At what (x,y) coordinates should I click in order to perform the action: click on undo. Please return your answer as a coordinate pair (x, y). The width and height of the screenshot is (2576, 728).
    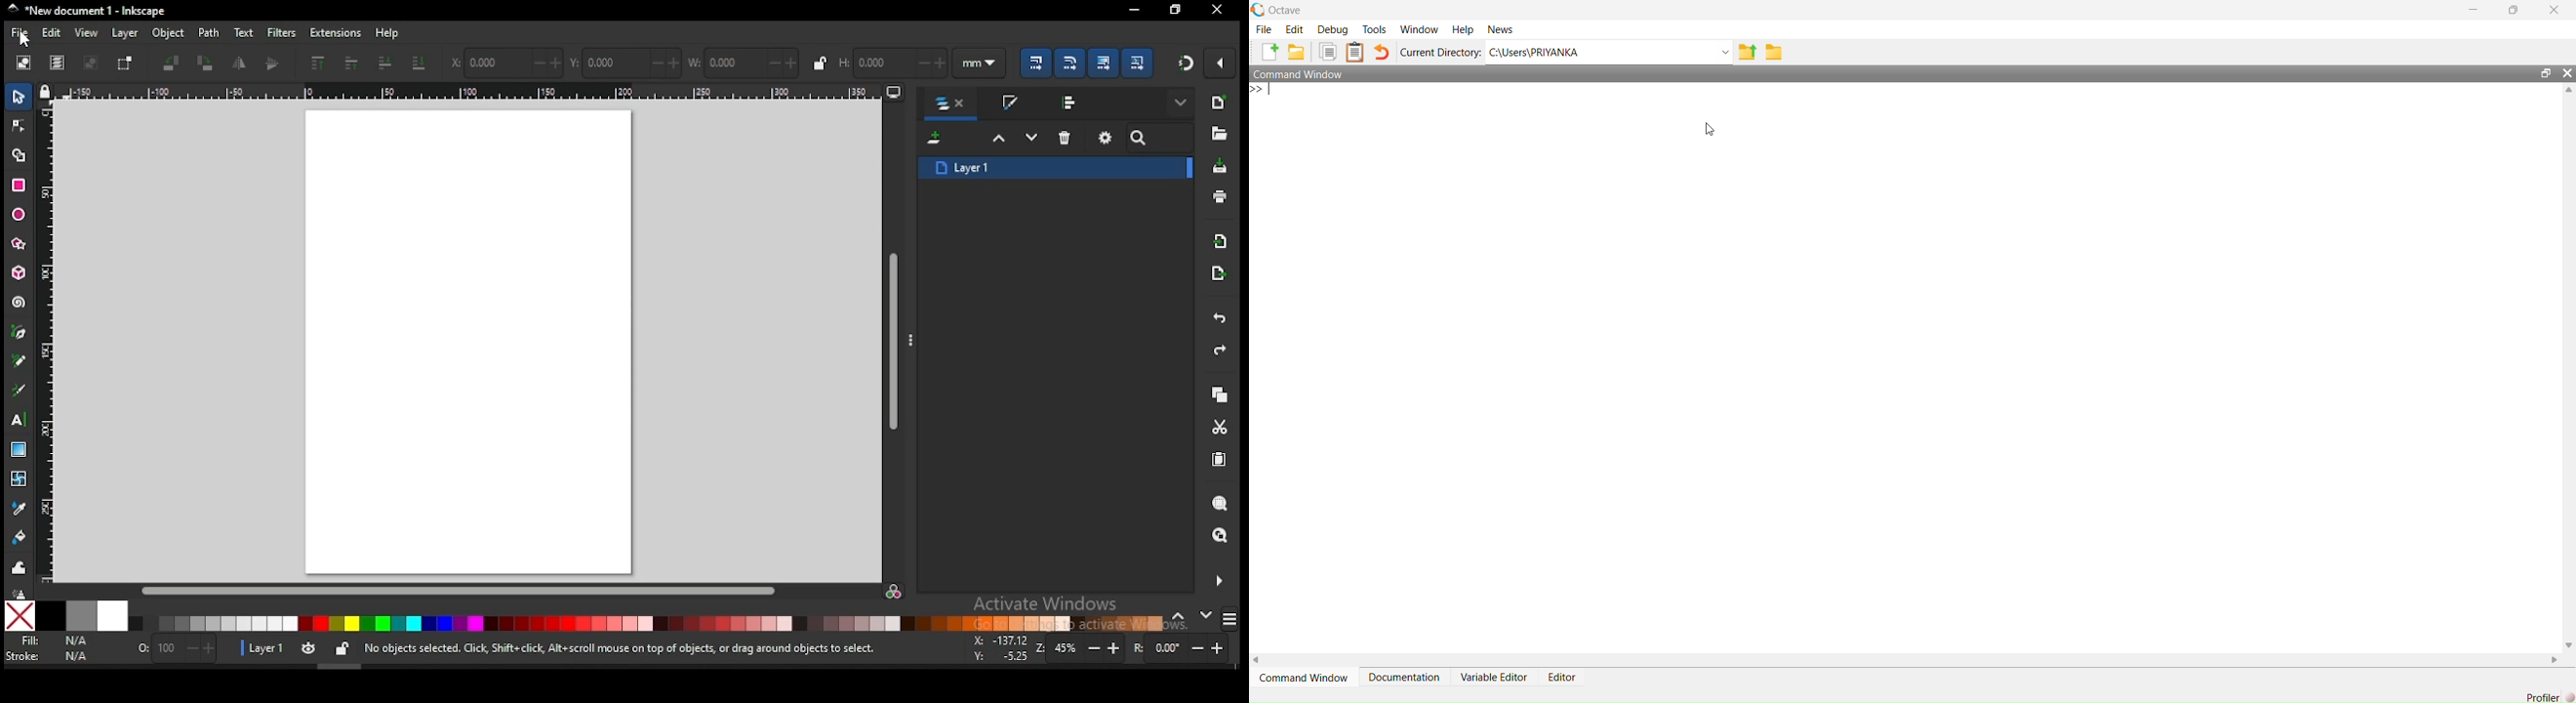
    Looking at the image, I should click on (1220, 319).